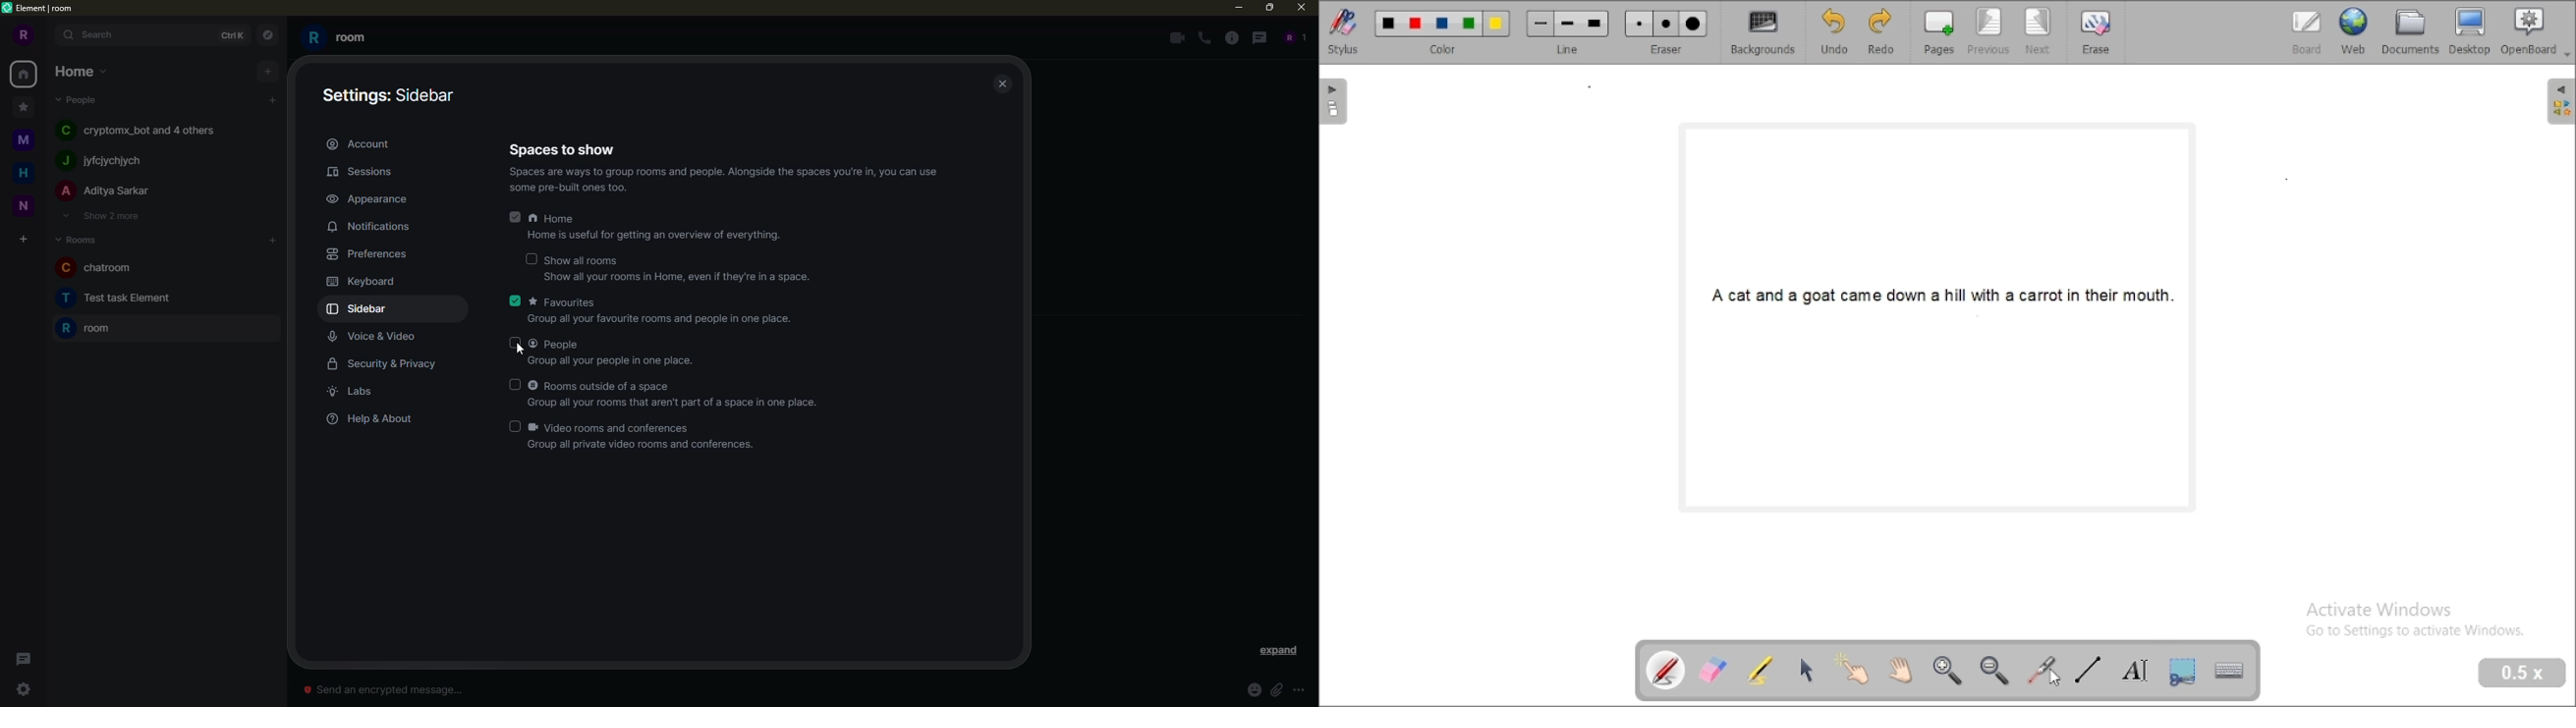 Image resolution: width=2576 pixels, height=728 pixels. Describe the element at coordinates (529, 259) in the screenshot. I see `select` at that location.